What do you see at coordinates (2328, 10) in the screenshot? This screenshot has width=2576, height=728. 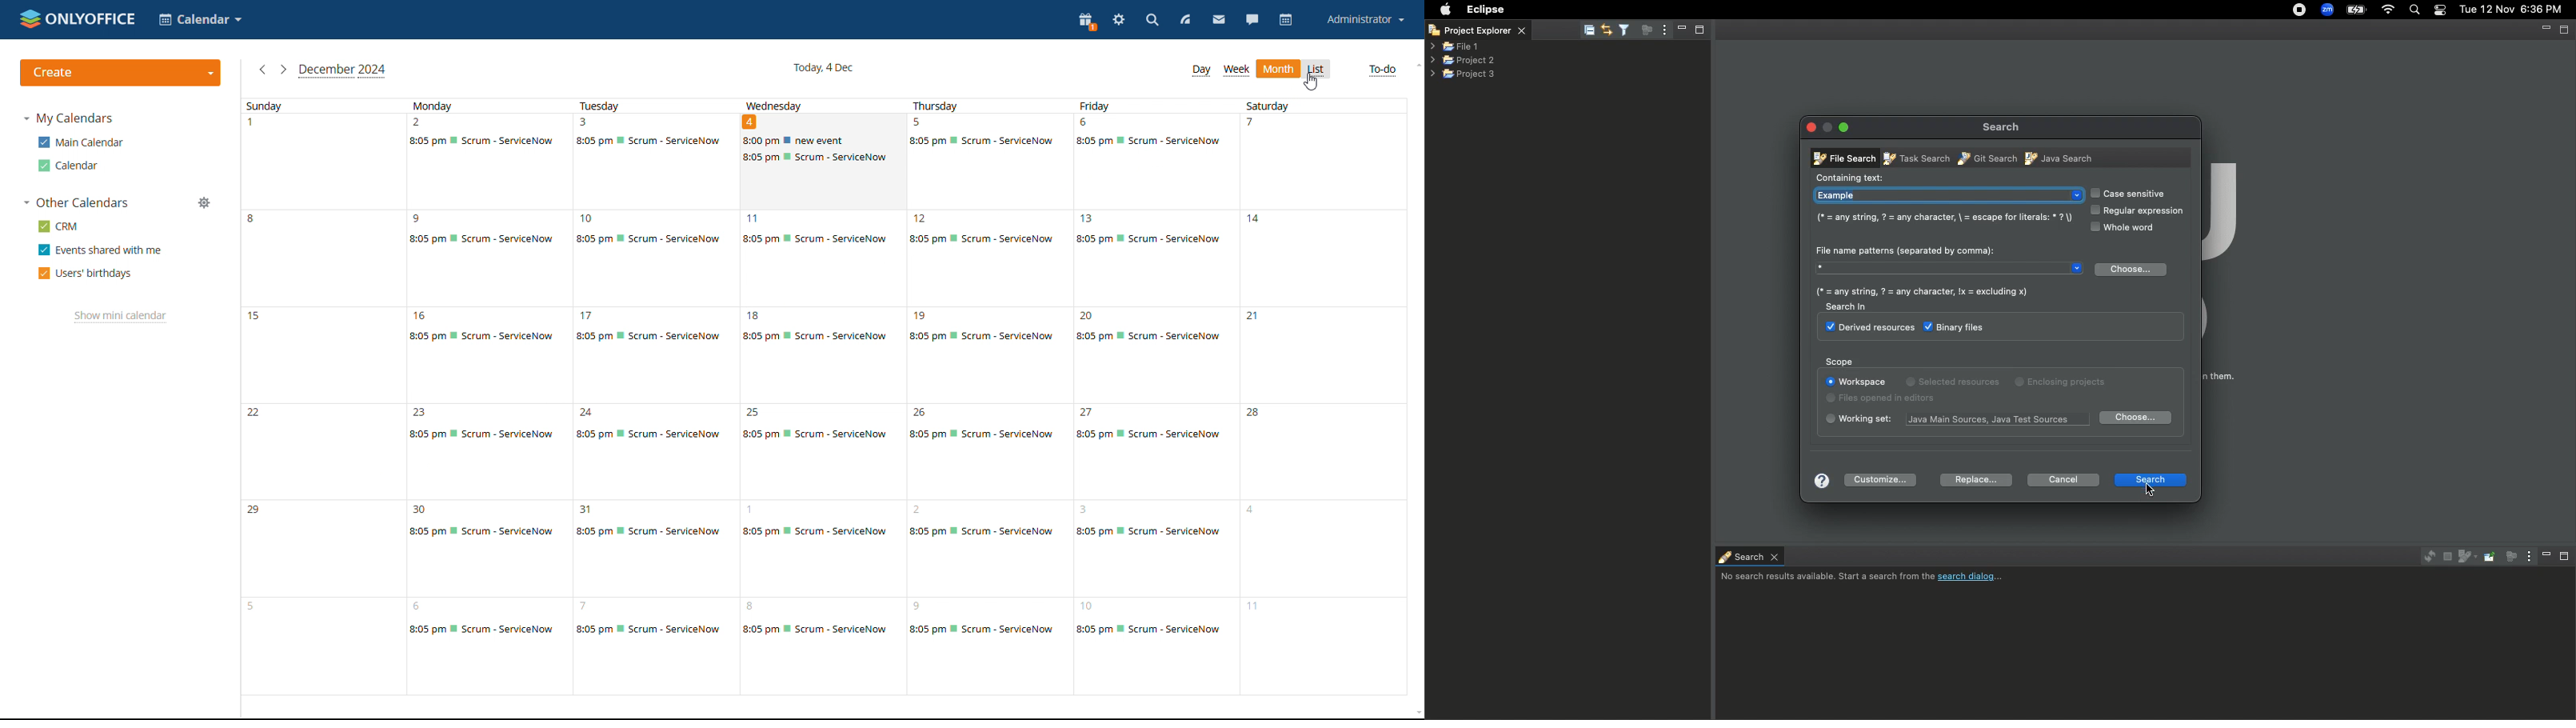 I see `Zoom` at bounding box center [2328, 10].